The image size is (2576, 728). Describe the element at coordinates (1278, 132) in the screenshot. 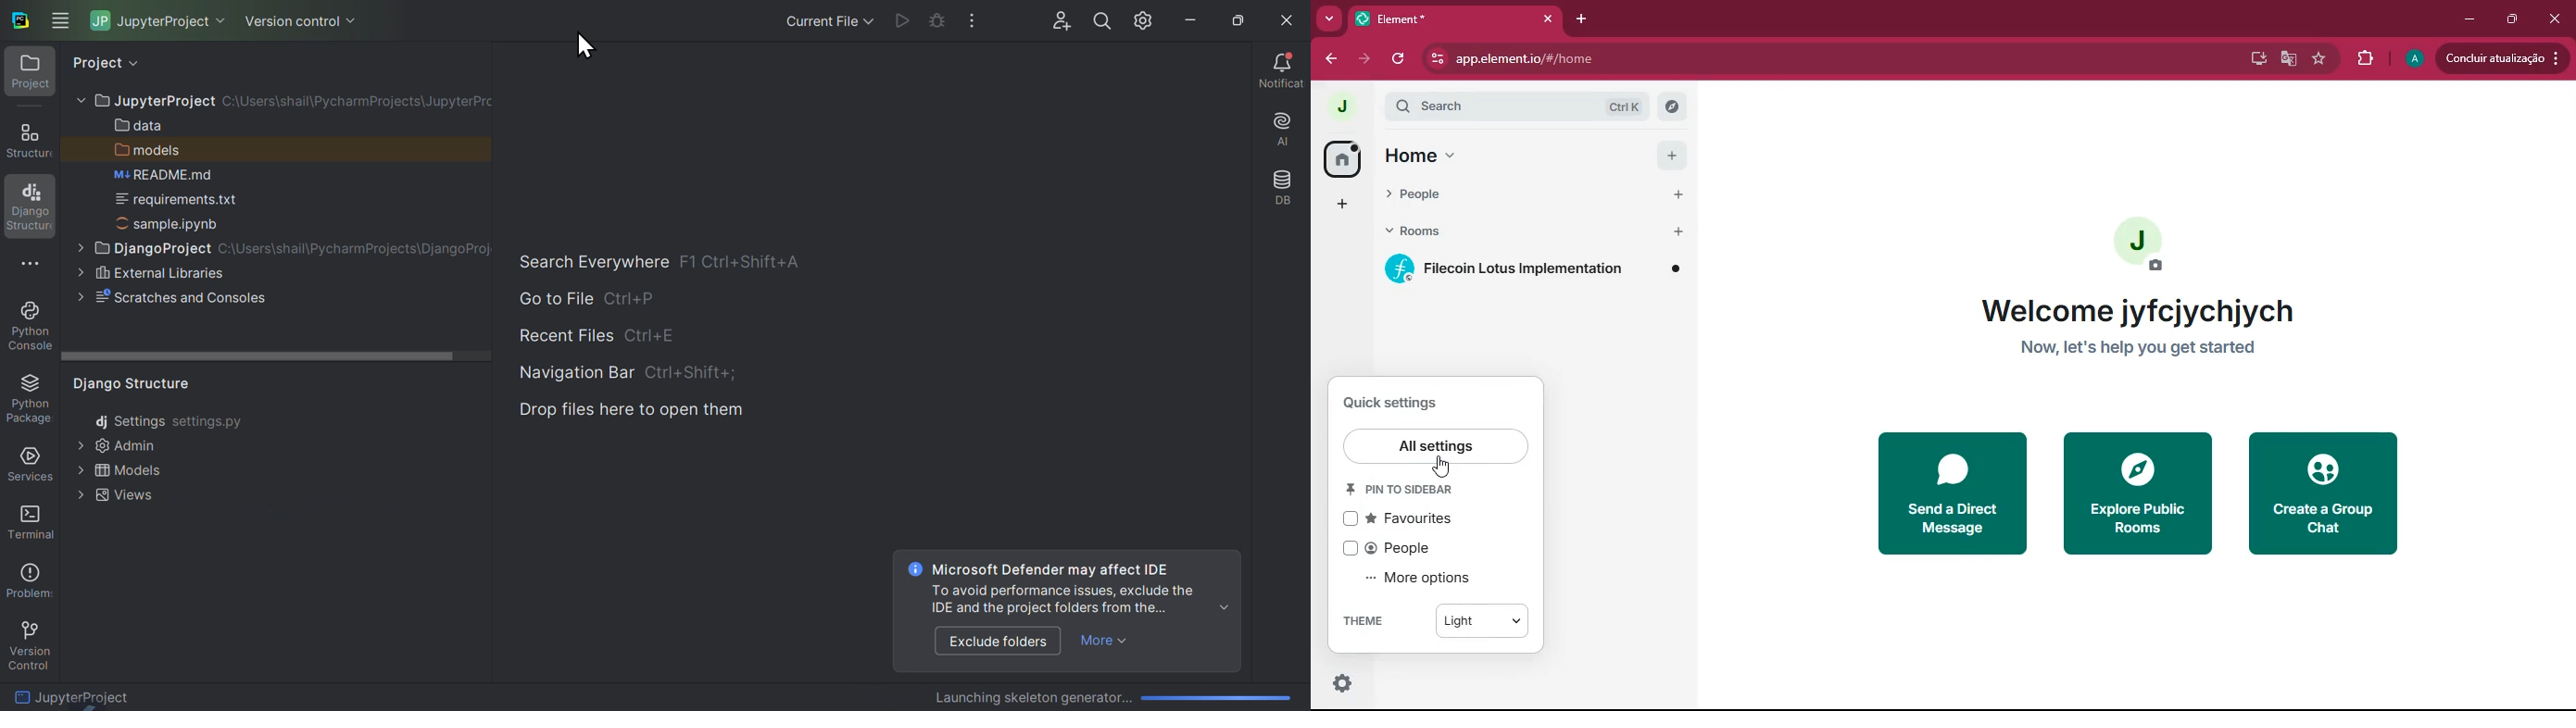

I see `AI assistant` at that location.